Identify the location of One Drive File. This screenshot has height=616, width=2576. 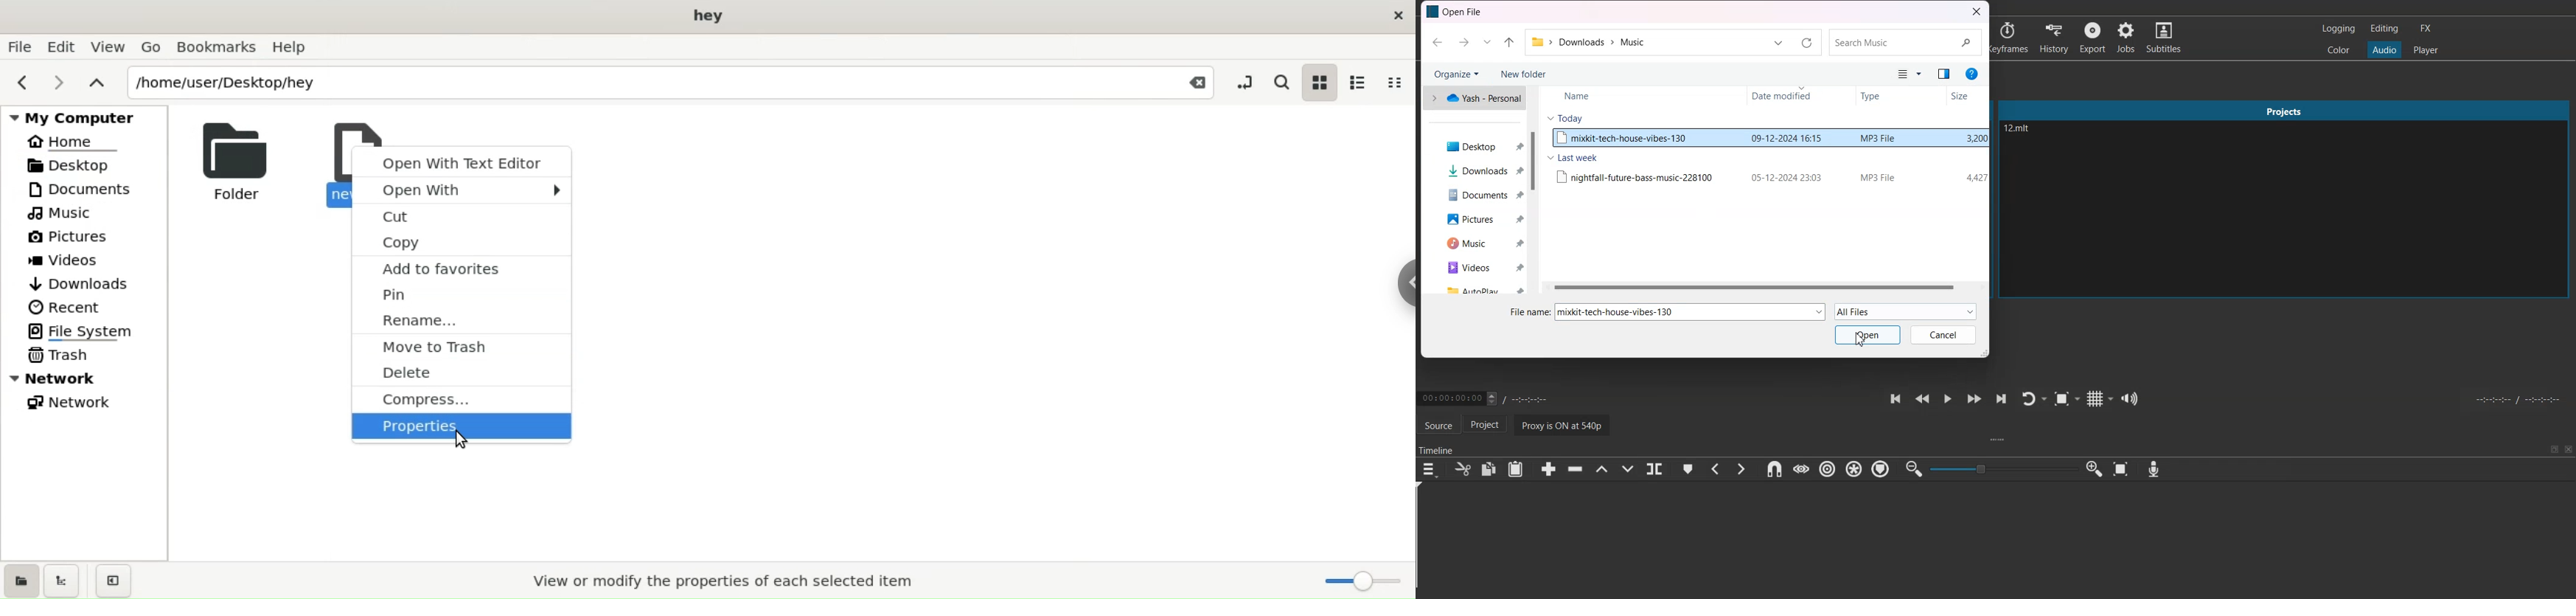
(1473, 98).